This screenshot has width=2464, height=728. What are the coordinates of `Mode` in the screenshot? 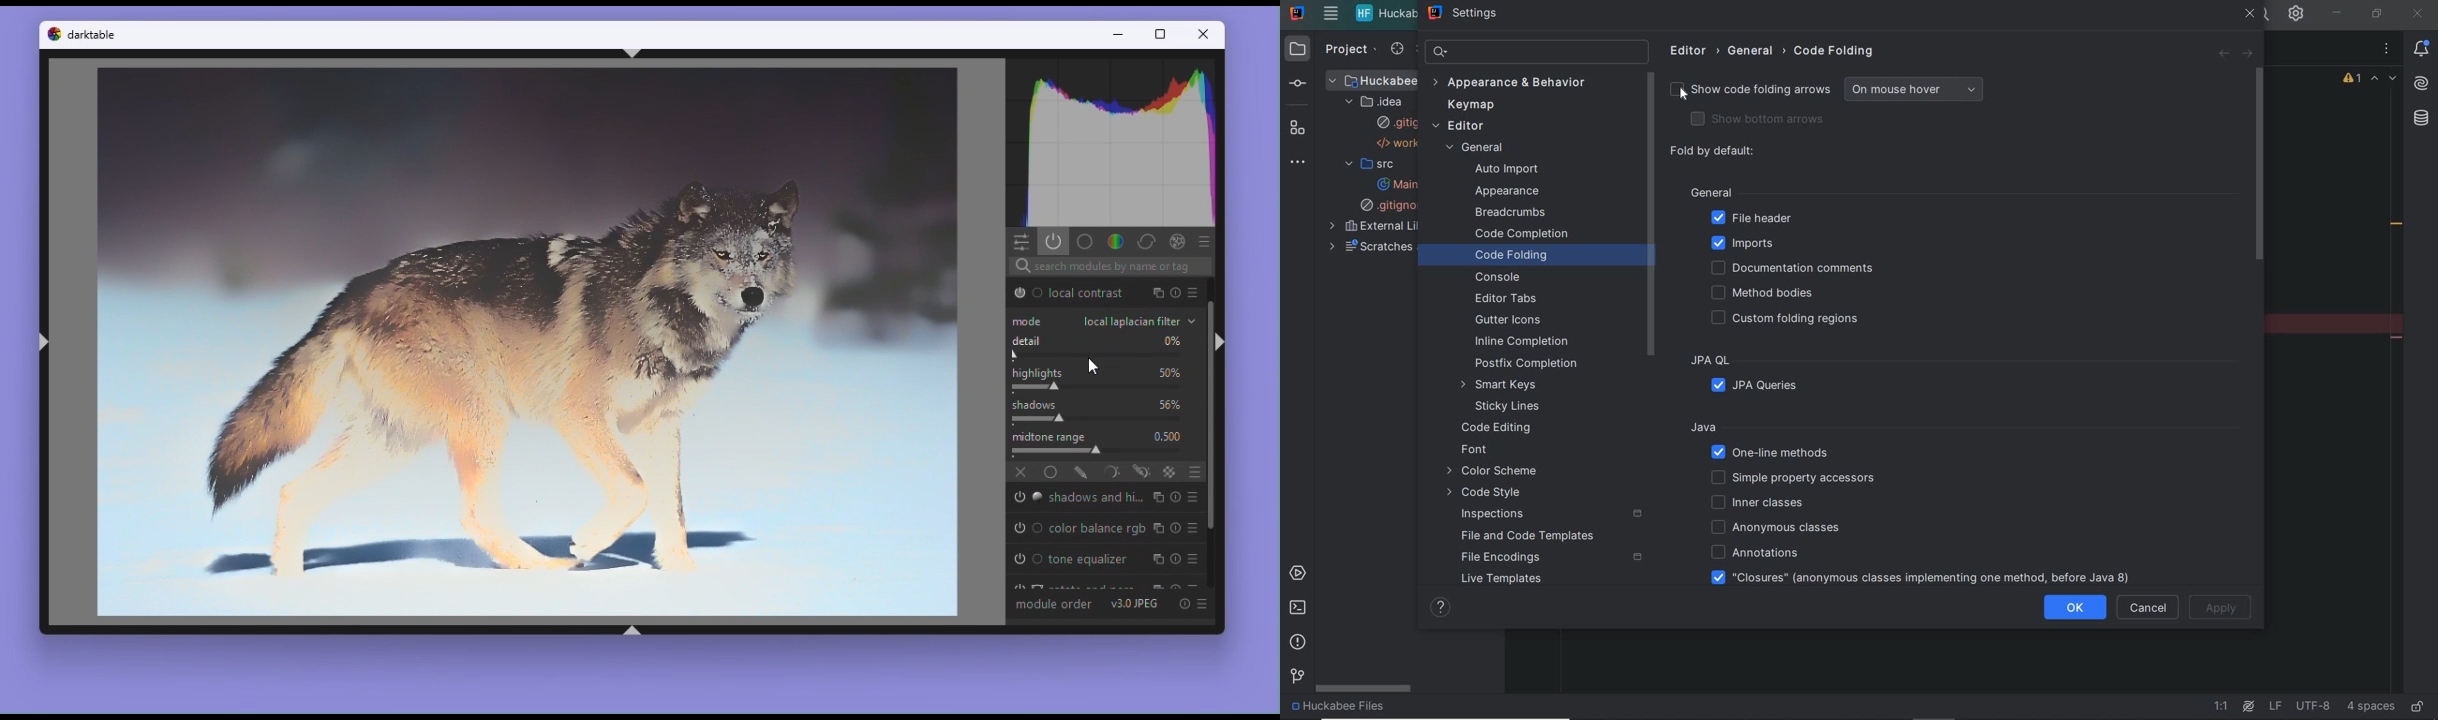 It's located at (1029, 320).